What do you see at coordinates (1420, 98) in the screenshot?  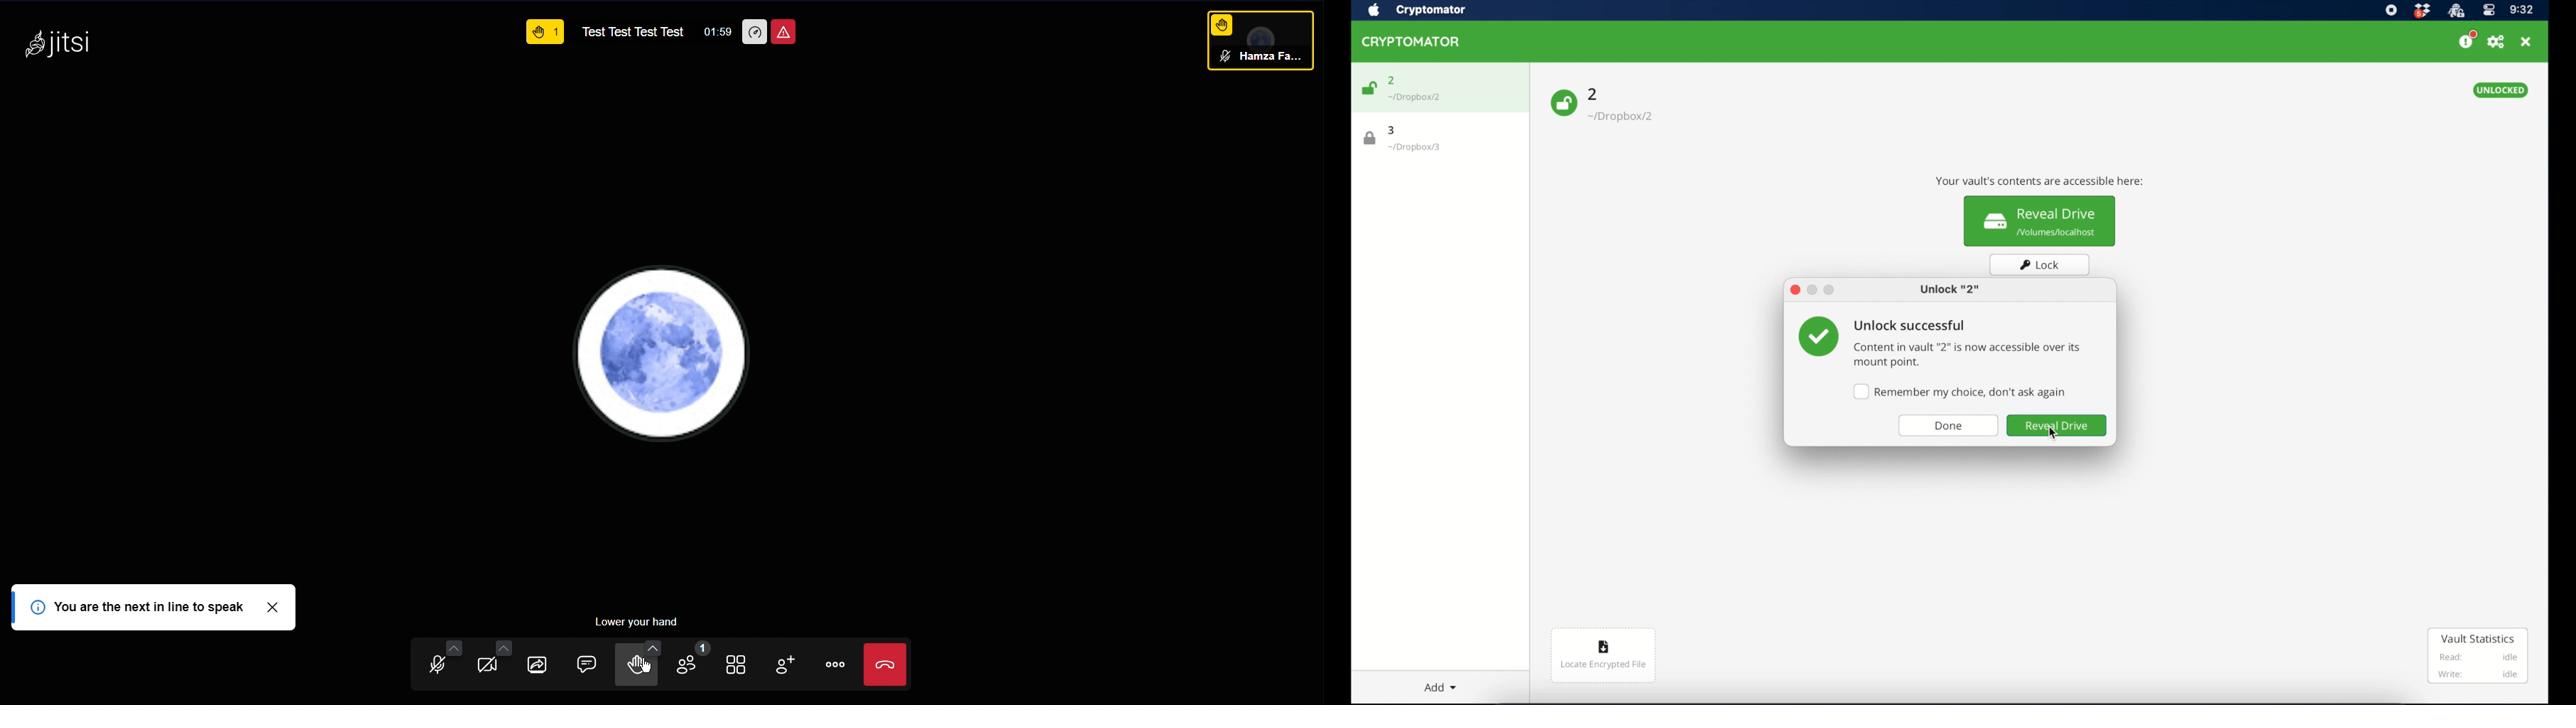 I see `vault location` at bounding box center [1420, 98].